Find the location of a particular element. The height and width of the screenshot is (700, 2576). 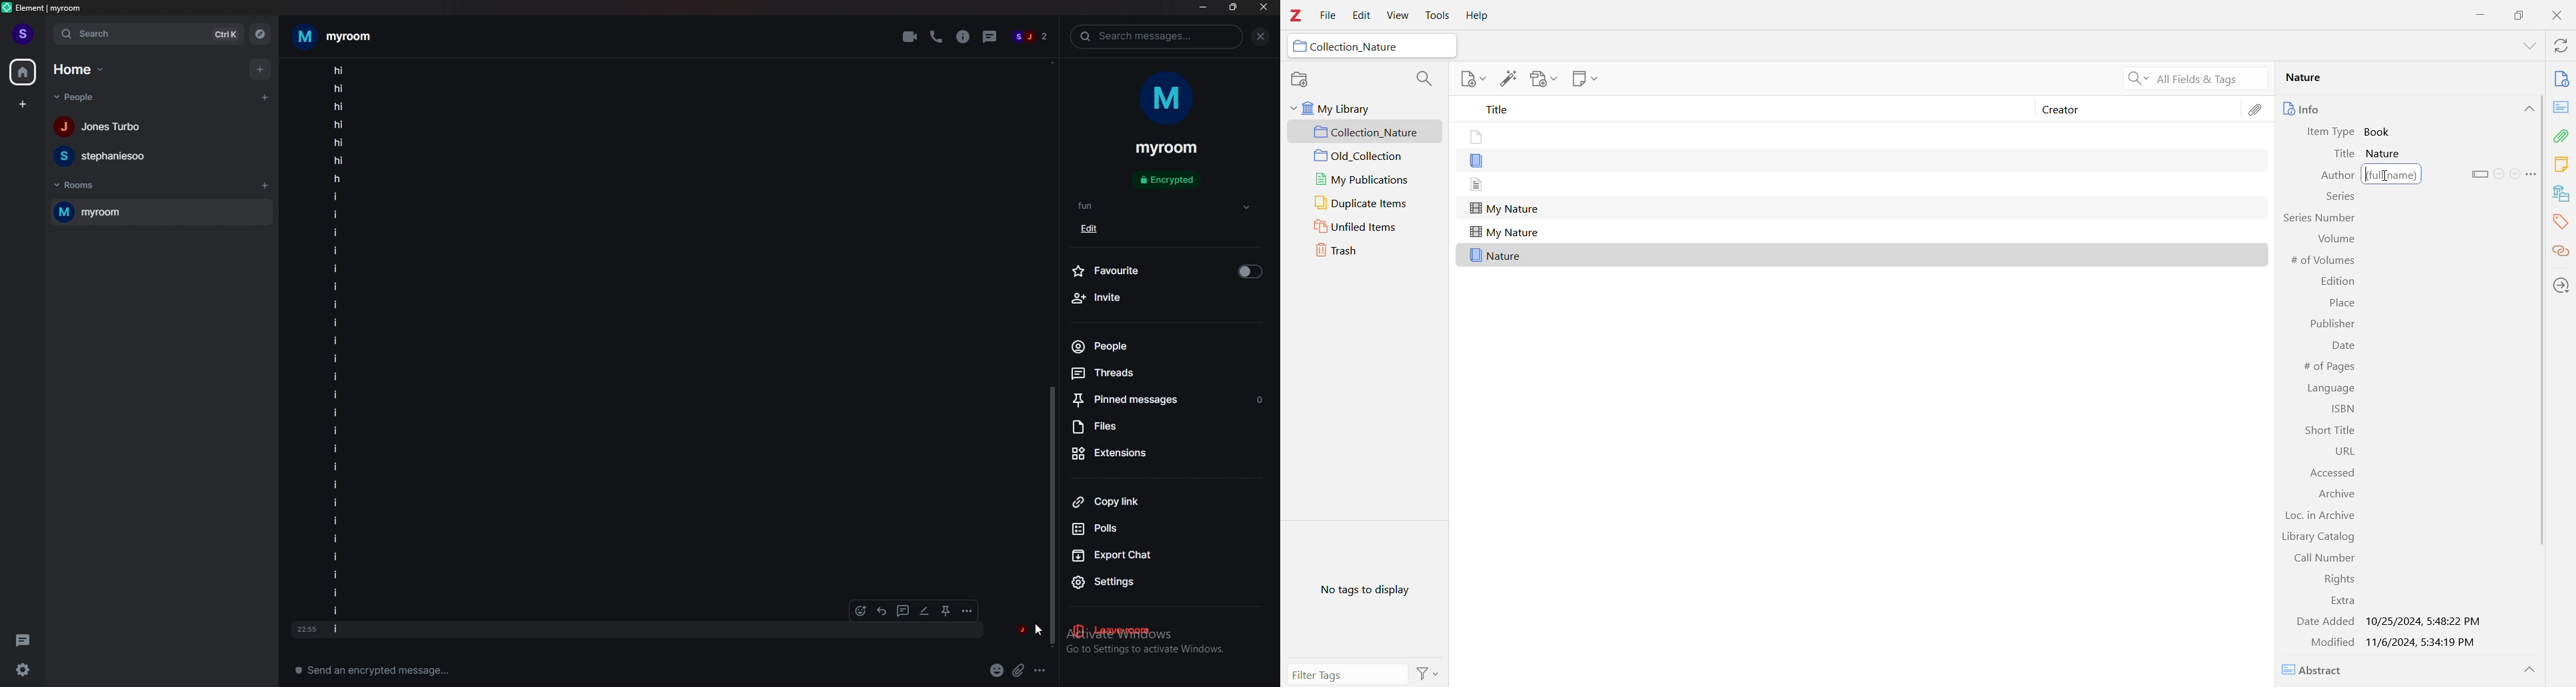

Add Note is located at coordinates (1472, 78).